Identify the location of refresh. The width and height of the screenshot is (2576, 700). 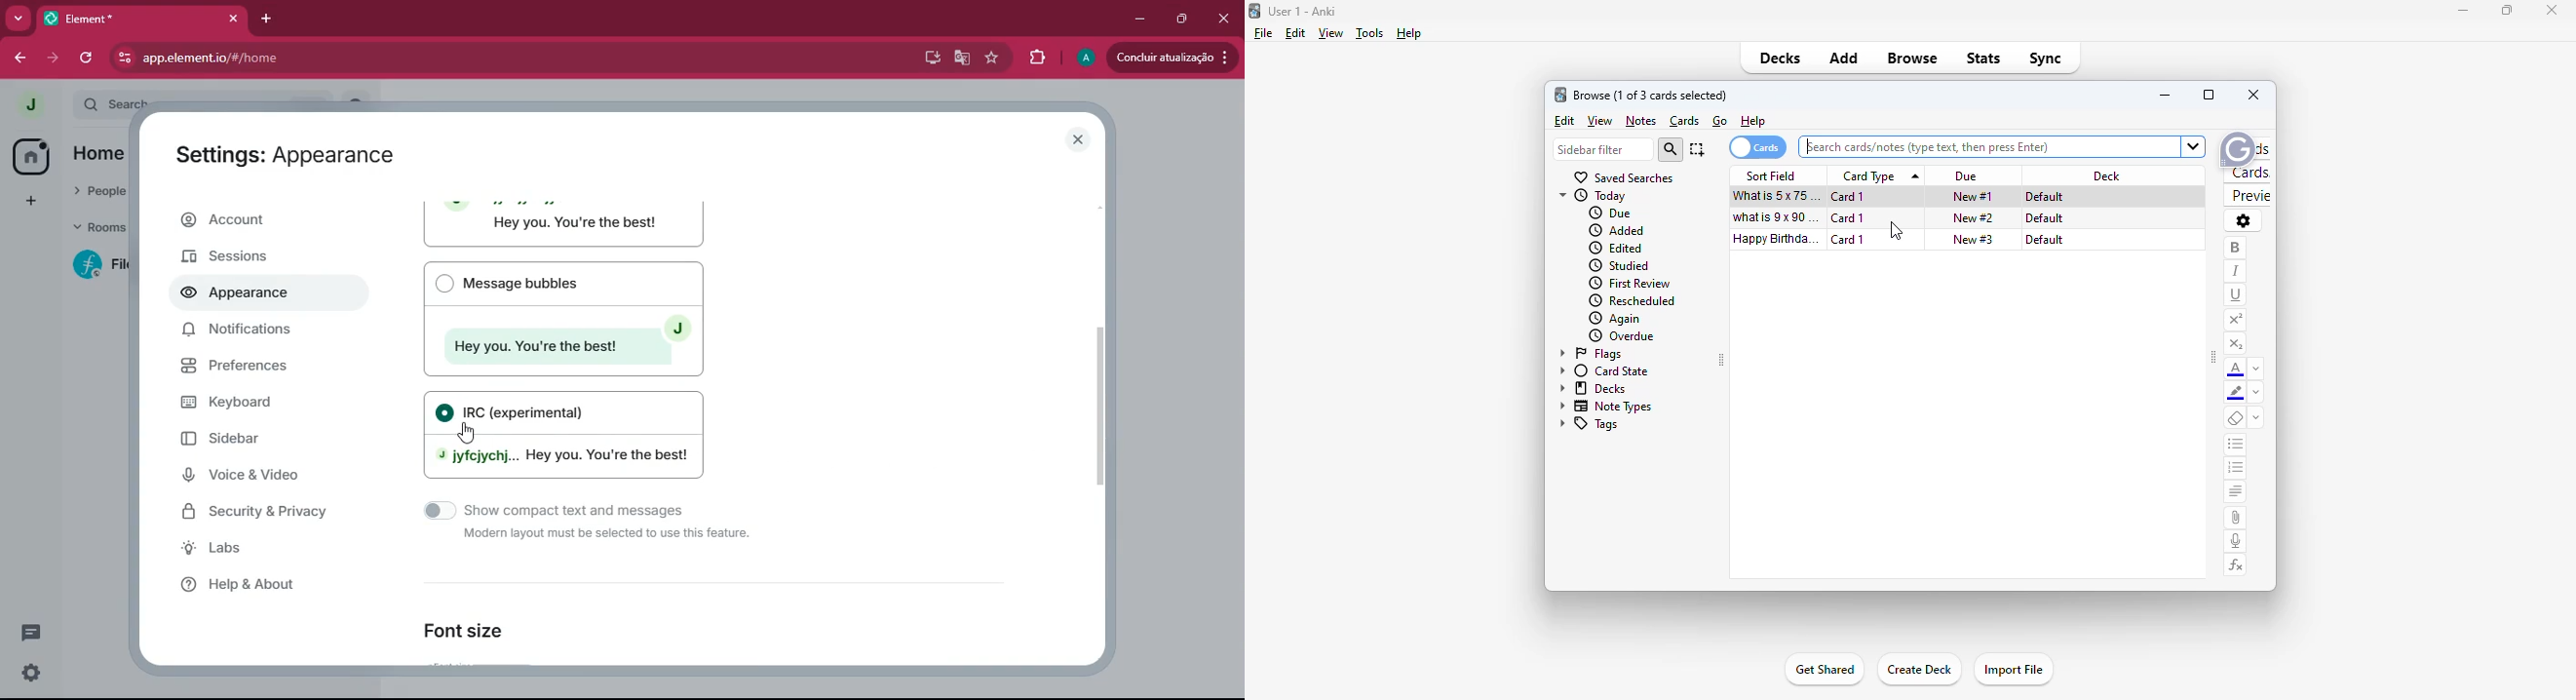
(88, 60).